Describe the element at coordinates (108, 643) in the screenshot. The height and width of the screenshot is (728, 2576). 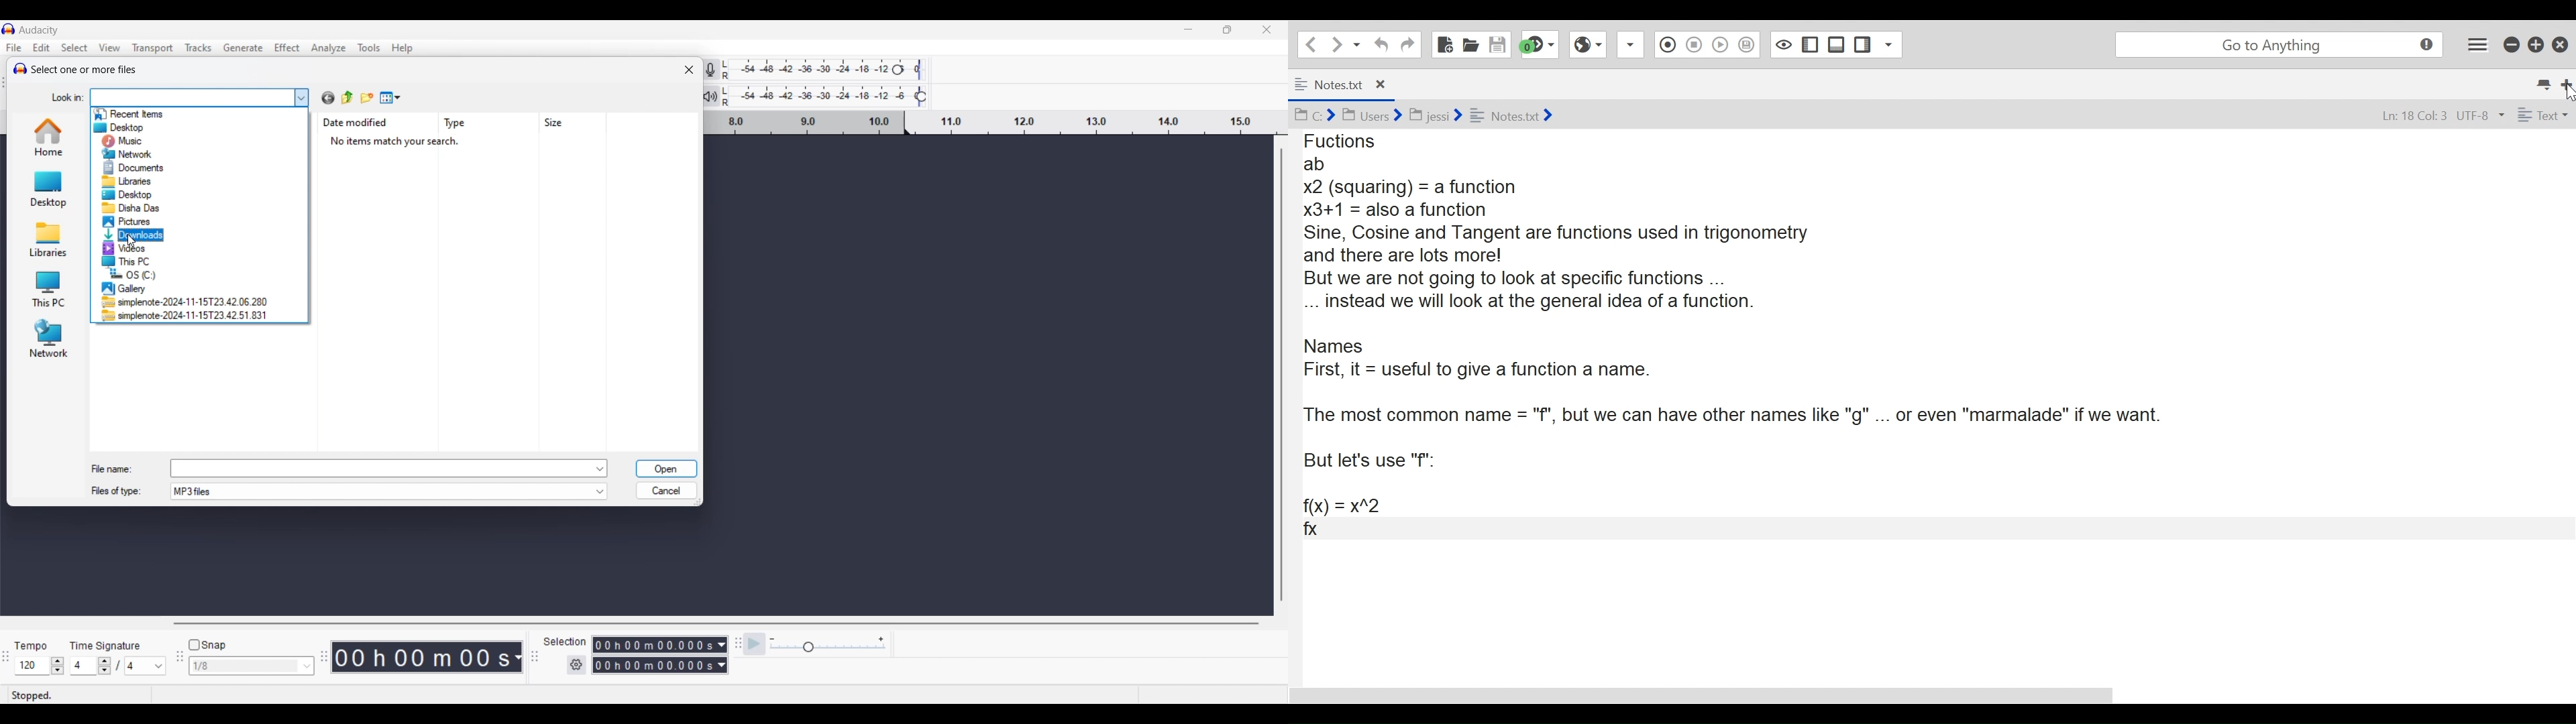
I see `Time Signature` at that location.